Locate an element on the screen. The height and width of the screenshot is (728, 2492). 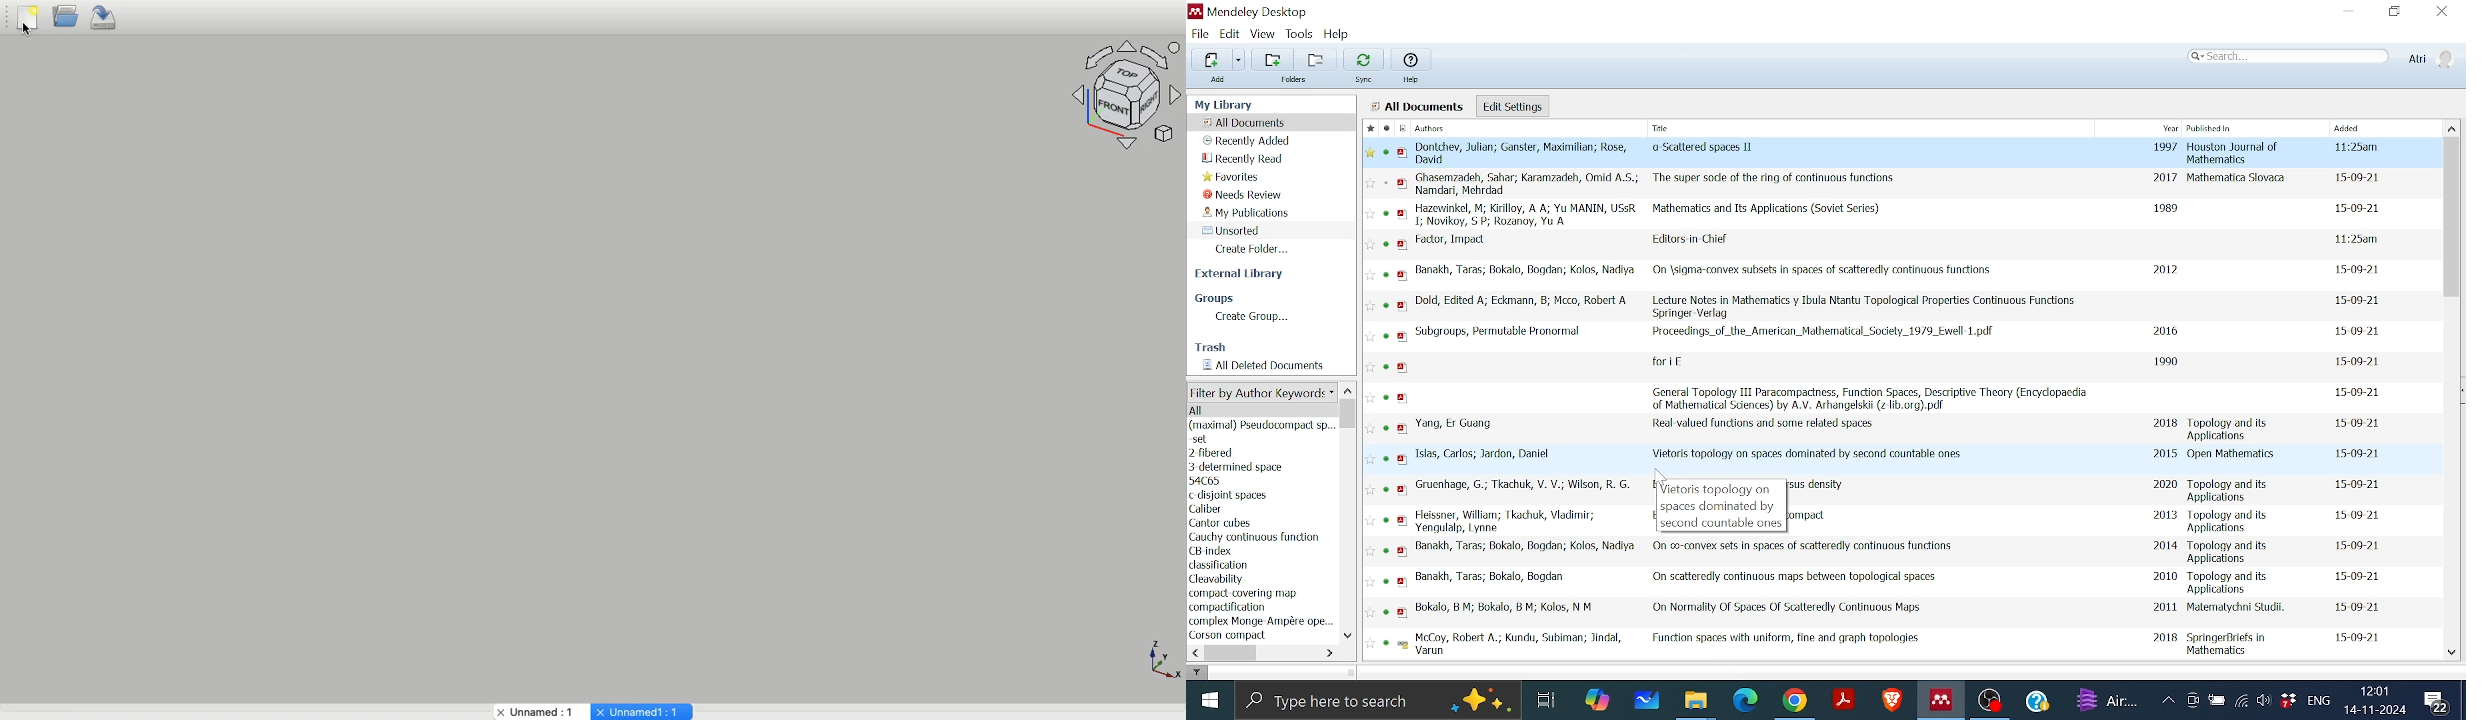
External library is located at coordinates (1245, 272).